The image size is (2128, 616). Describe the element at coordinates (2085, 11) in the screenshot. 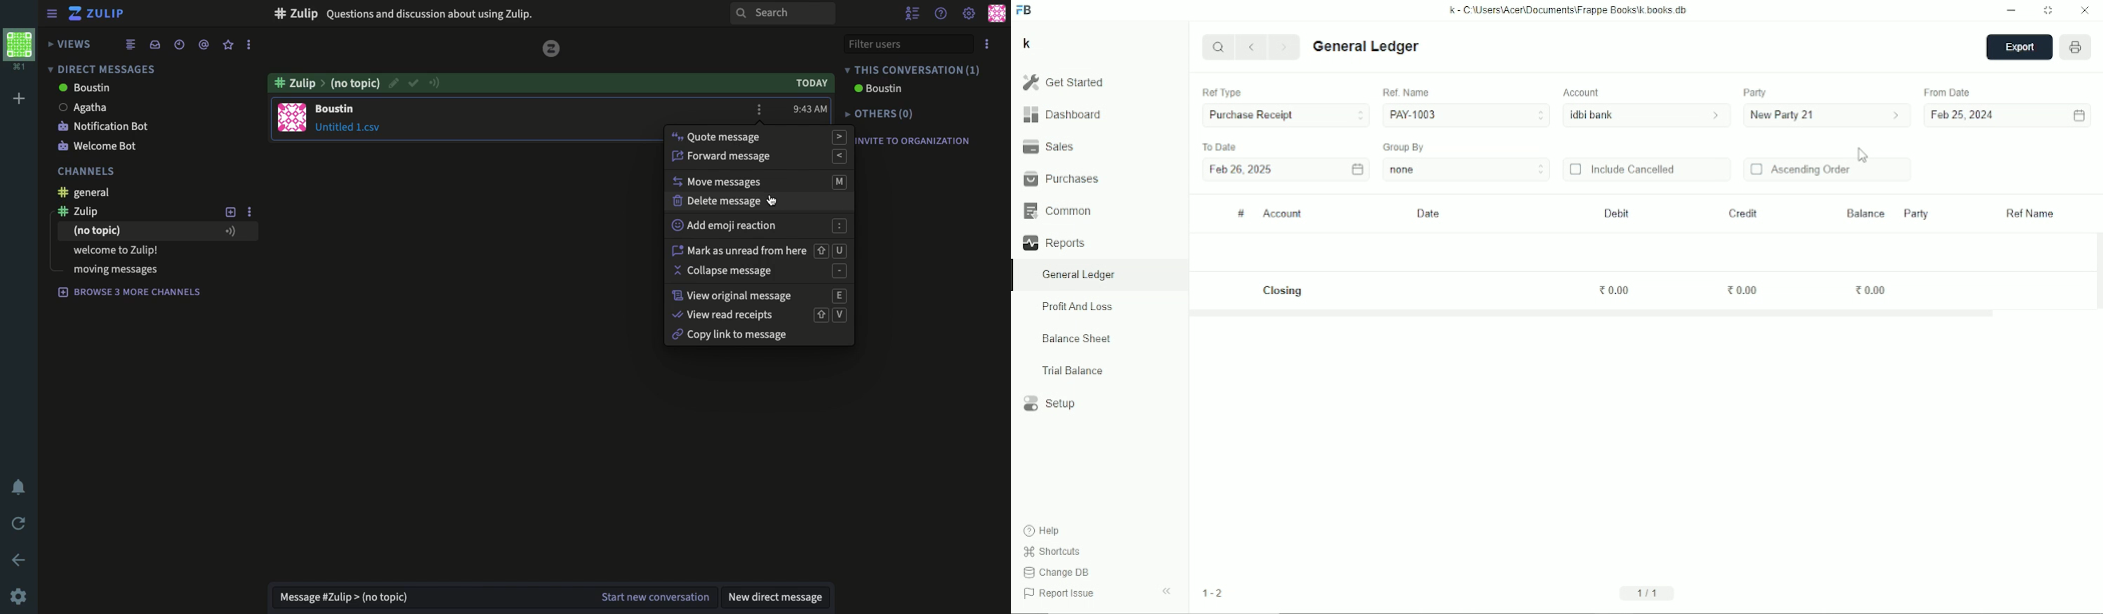

I see `Close` at that location.